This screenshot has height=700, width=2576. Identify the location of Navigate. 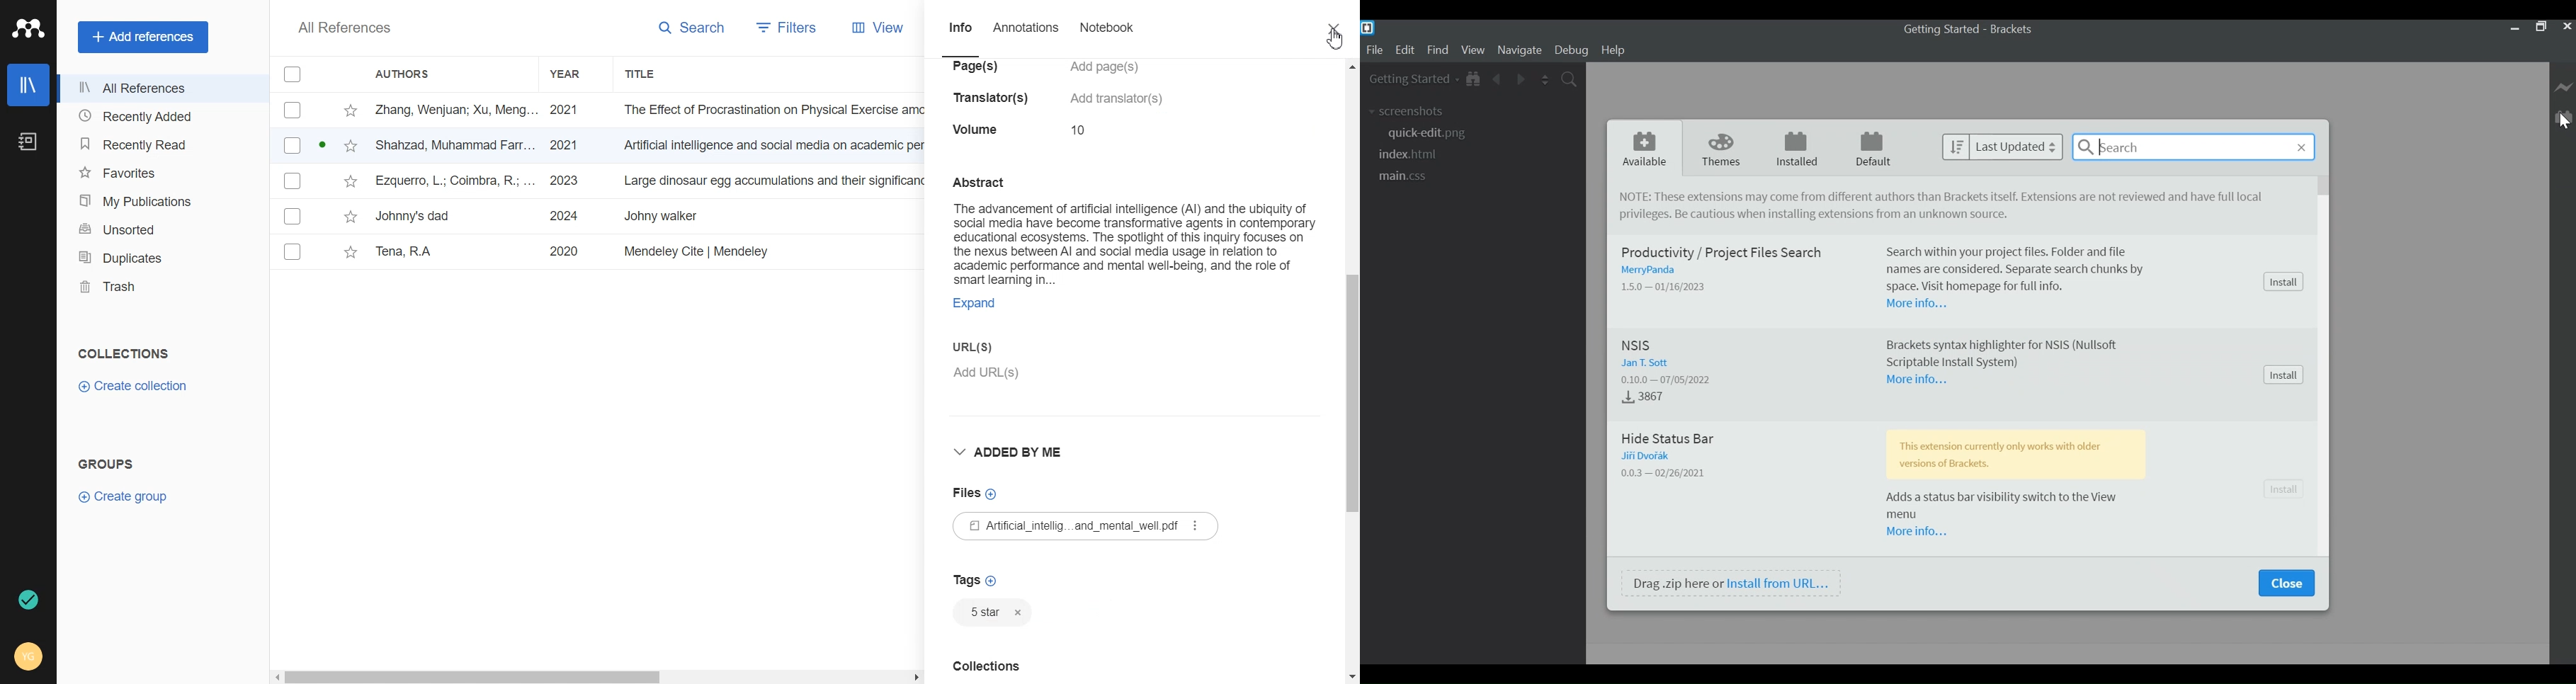
(1521, 51).